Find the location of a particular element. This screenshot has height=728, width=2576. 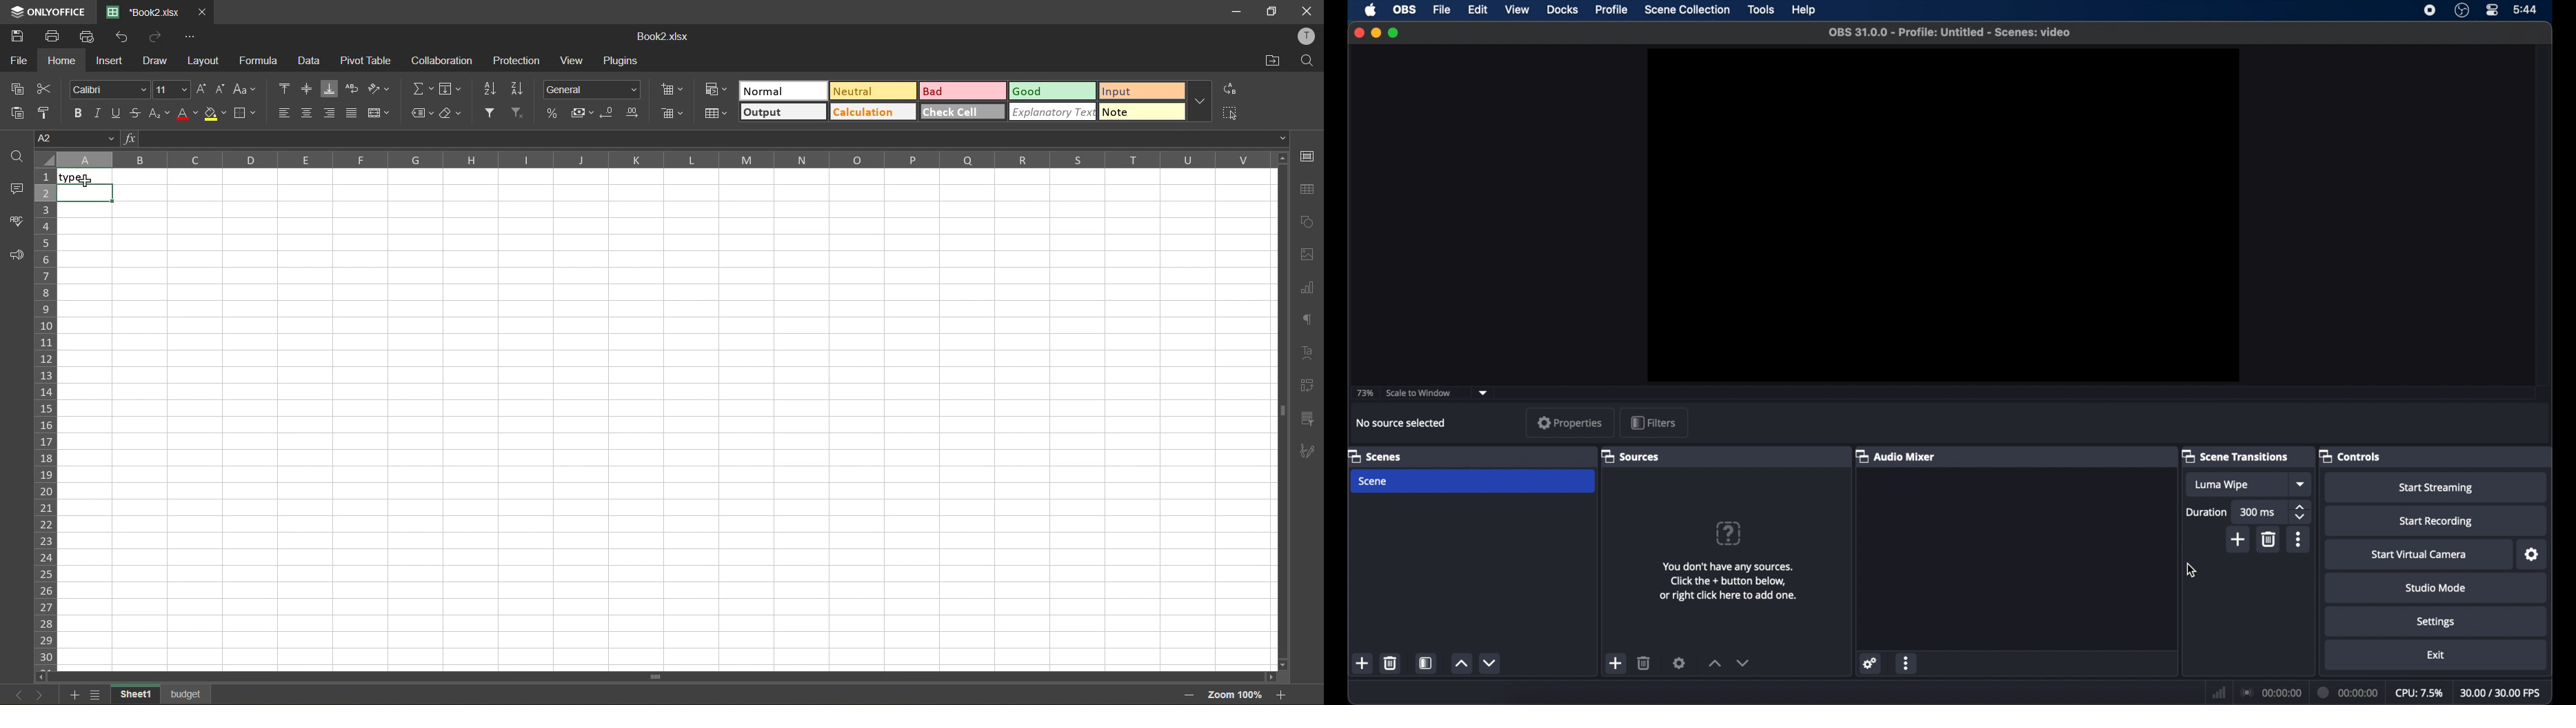

scene transitions is located at coordinates (2235, 456).